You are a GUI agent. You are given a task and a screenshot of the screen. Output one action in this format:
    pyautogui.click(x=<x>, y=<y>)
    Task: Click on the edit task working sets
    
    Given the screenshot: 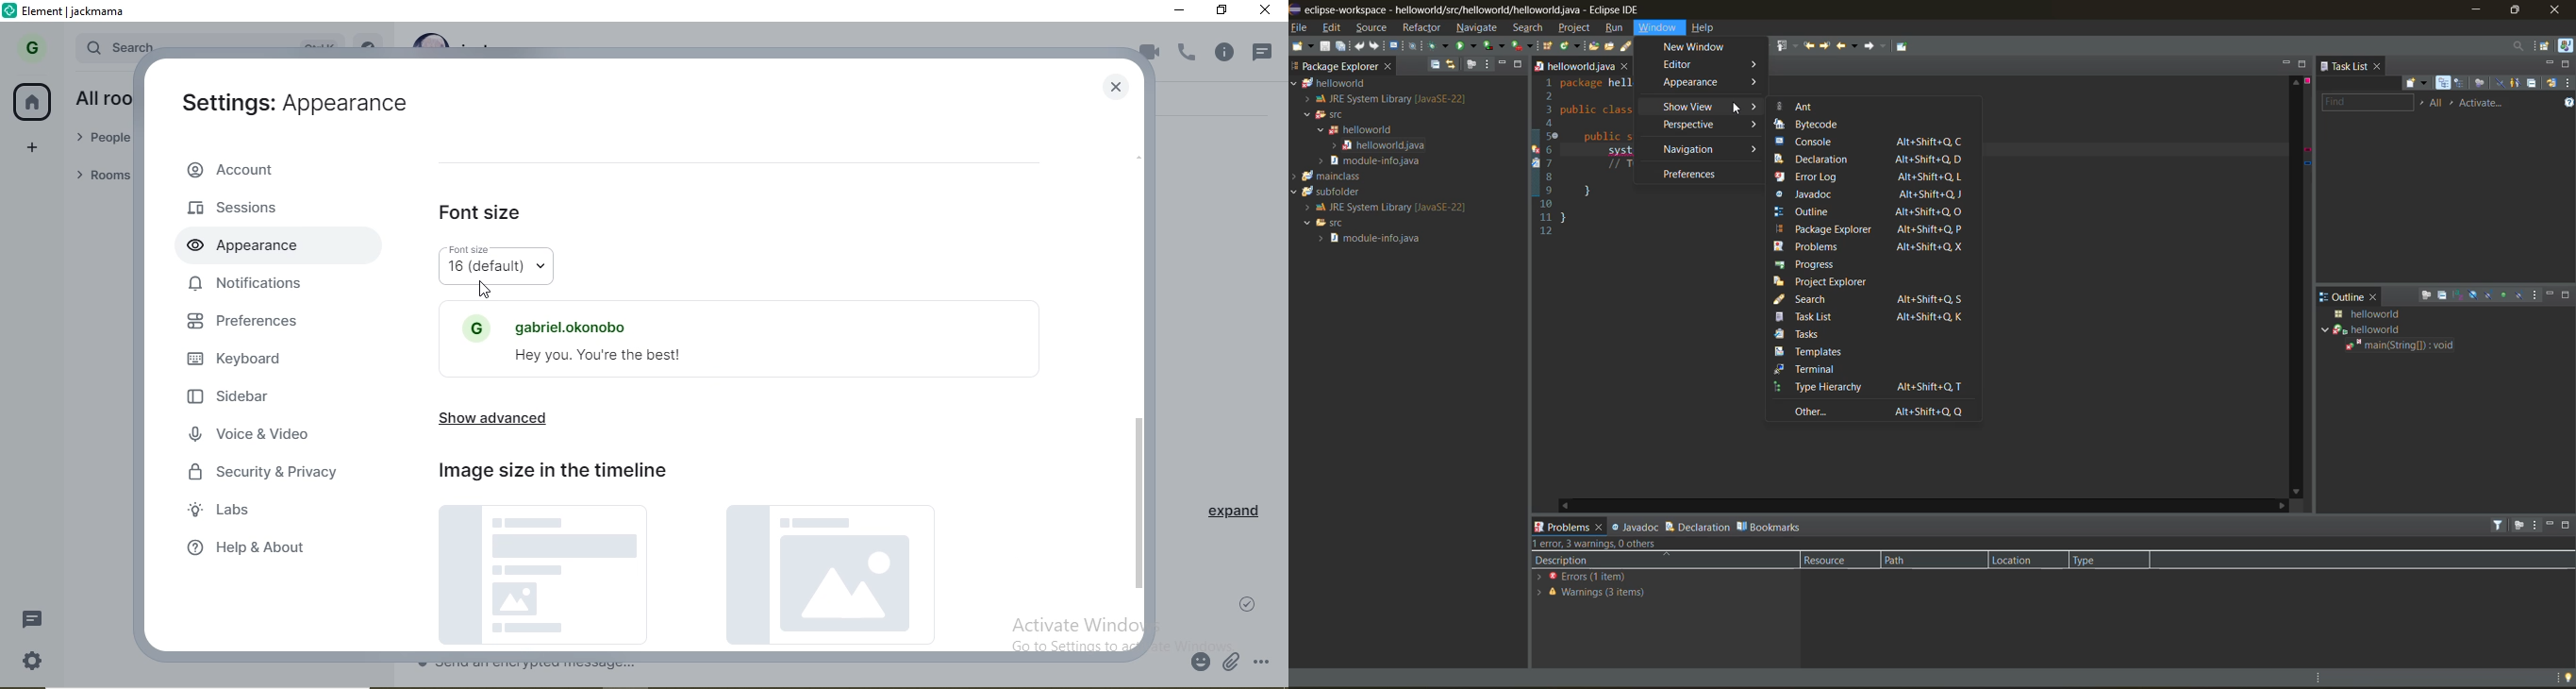 What is the action you would take?
    pyautogui.click(x=2438, y=103)
    